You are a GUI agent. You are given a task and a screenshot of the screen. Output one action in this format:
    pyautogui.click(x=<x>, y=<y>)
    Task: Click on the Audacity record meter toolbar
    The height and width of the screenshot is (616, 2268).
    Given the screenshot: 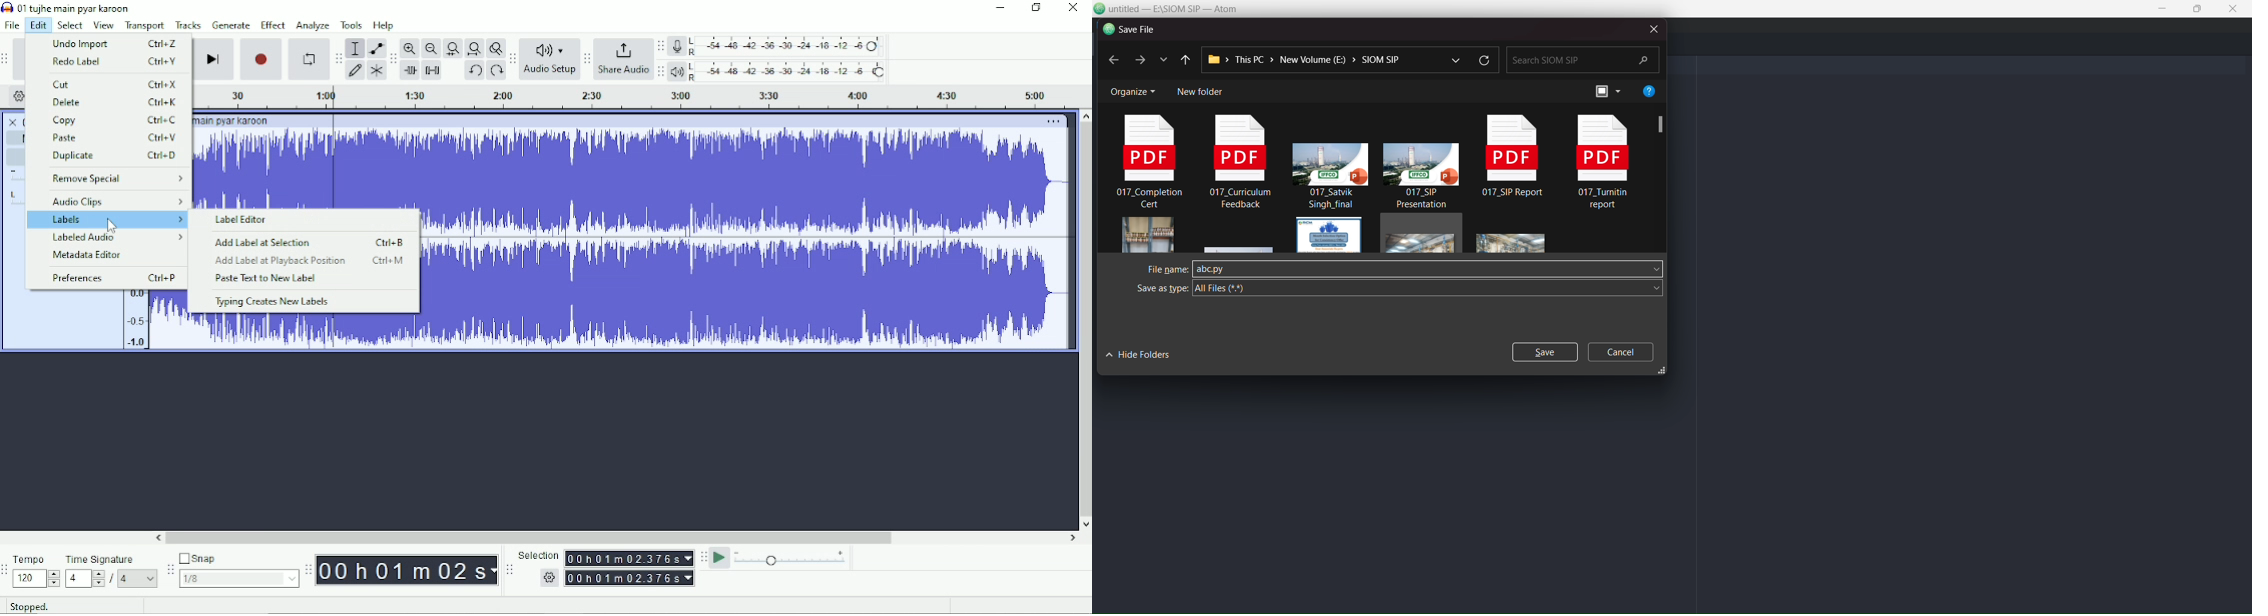 What is the action you would take?
    pyautogui.click(x=661, y=46)
    